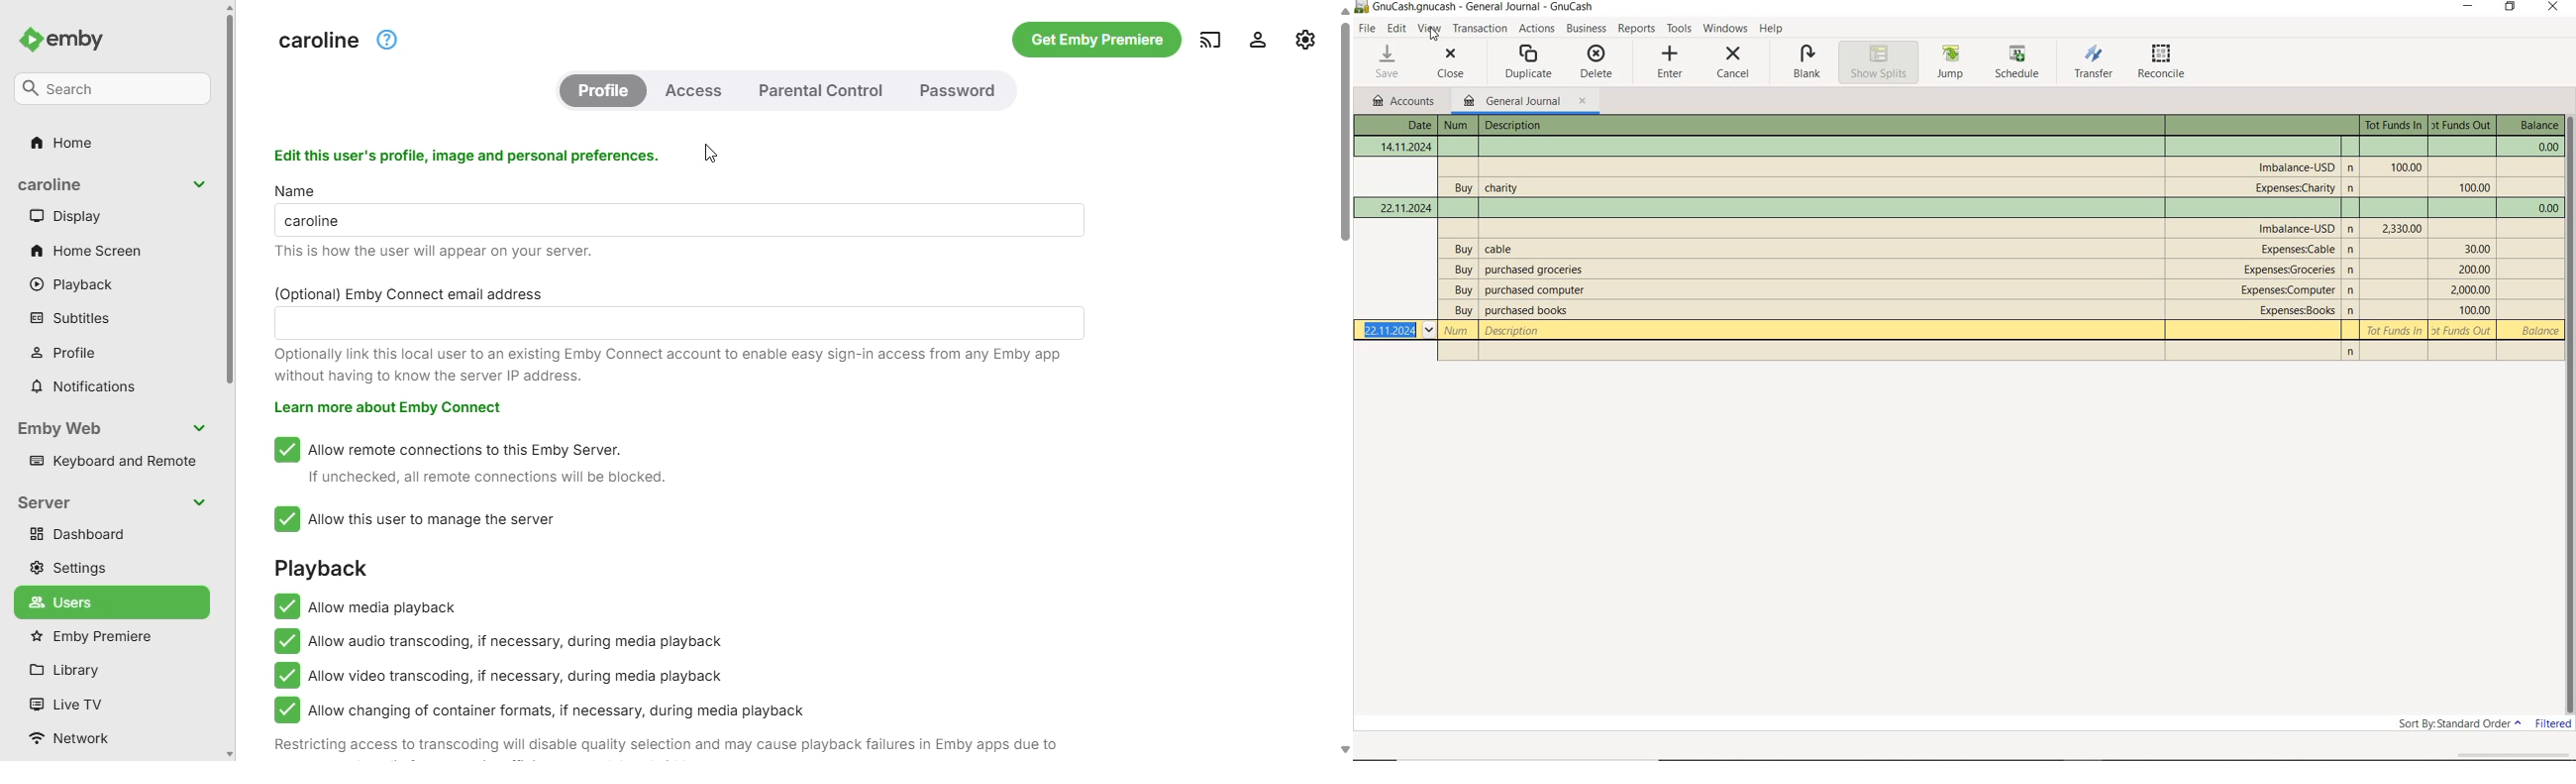 The width and height of the screenshot is (2576, 784). What do you see at coordinates (84, 387) in the screenshot?
I see `notifications` at bounding box center [84, 387].